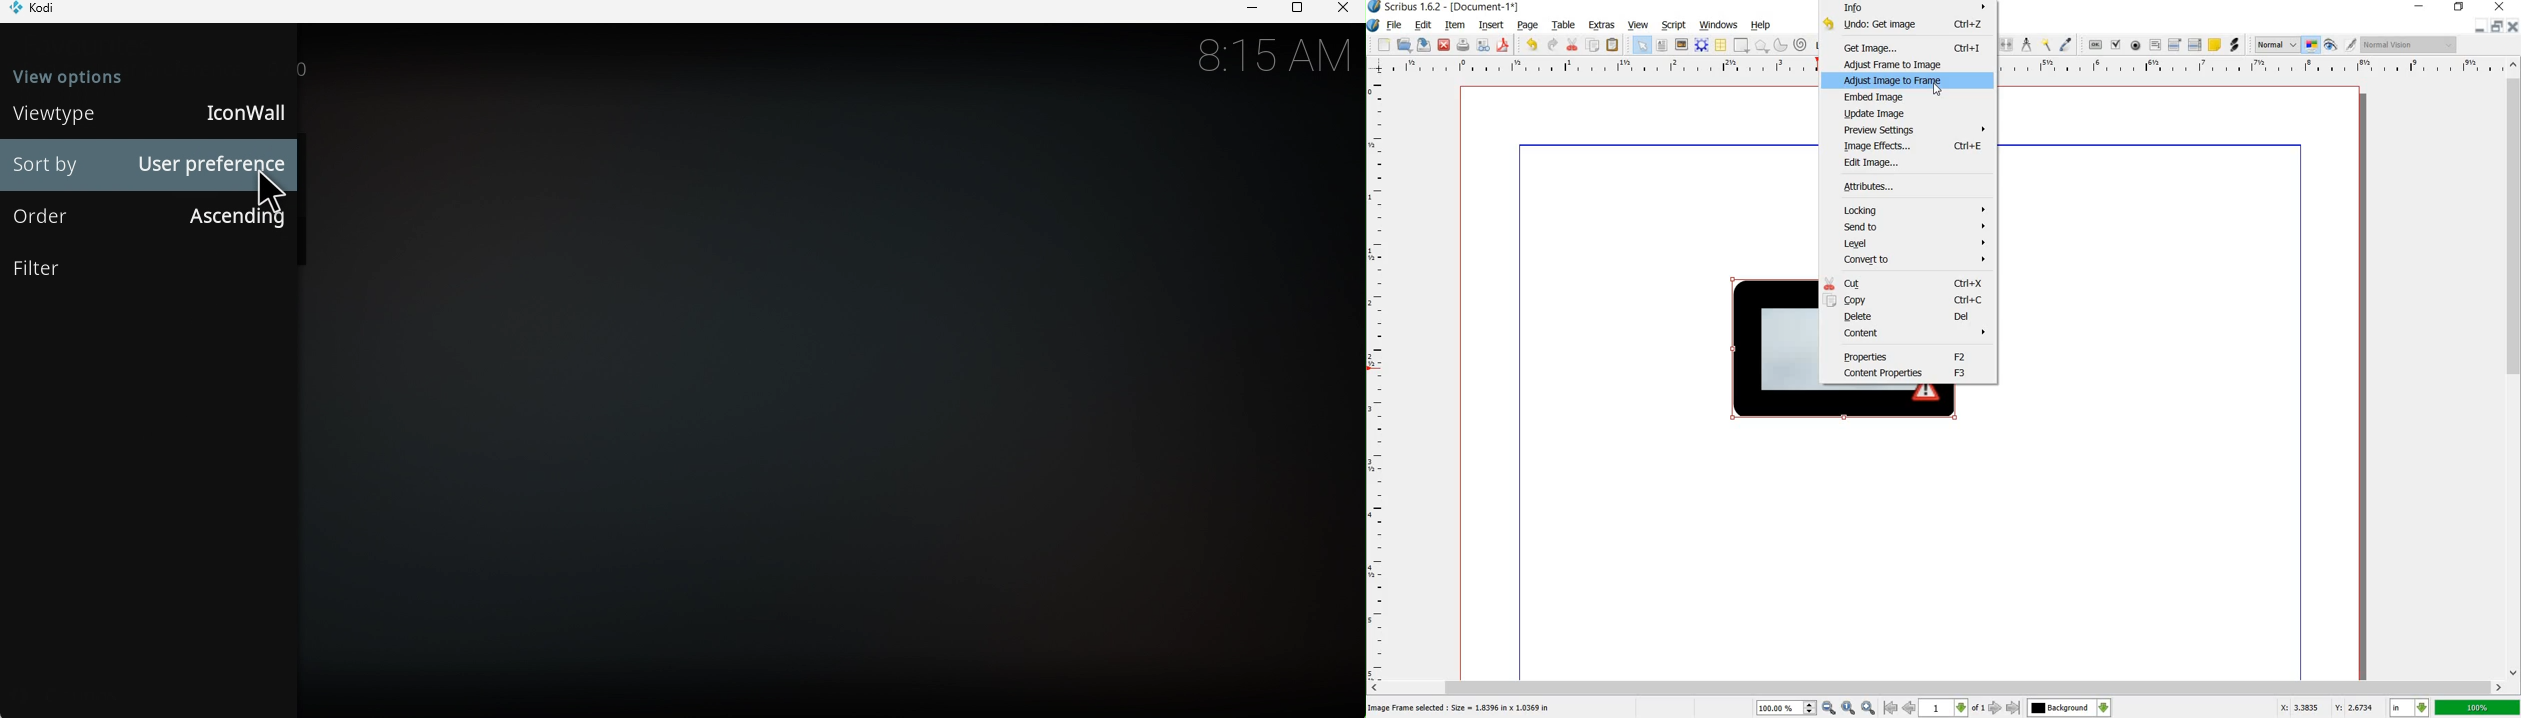 The height and width of the screenshot is (728, 2548). What do you see at coordinates (2045, 44) in the screenshot?
I see `copy item properties` at bounding box center [2045, 44].